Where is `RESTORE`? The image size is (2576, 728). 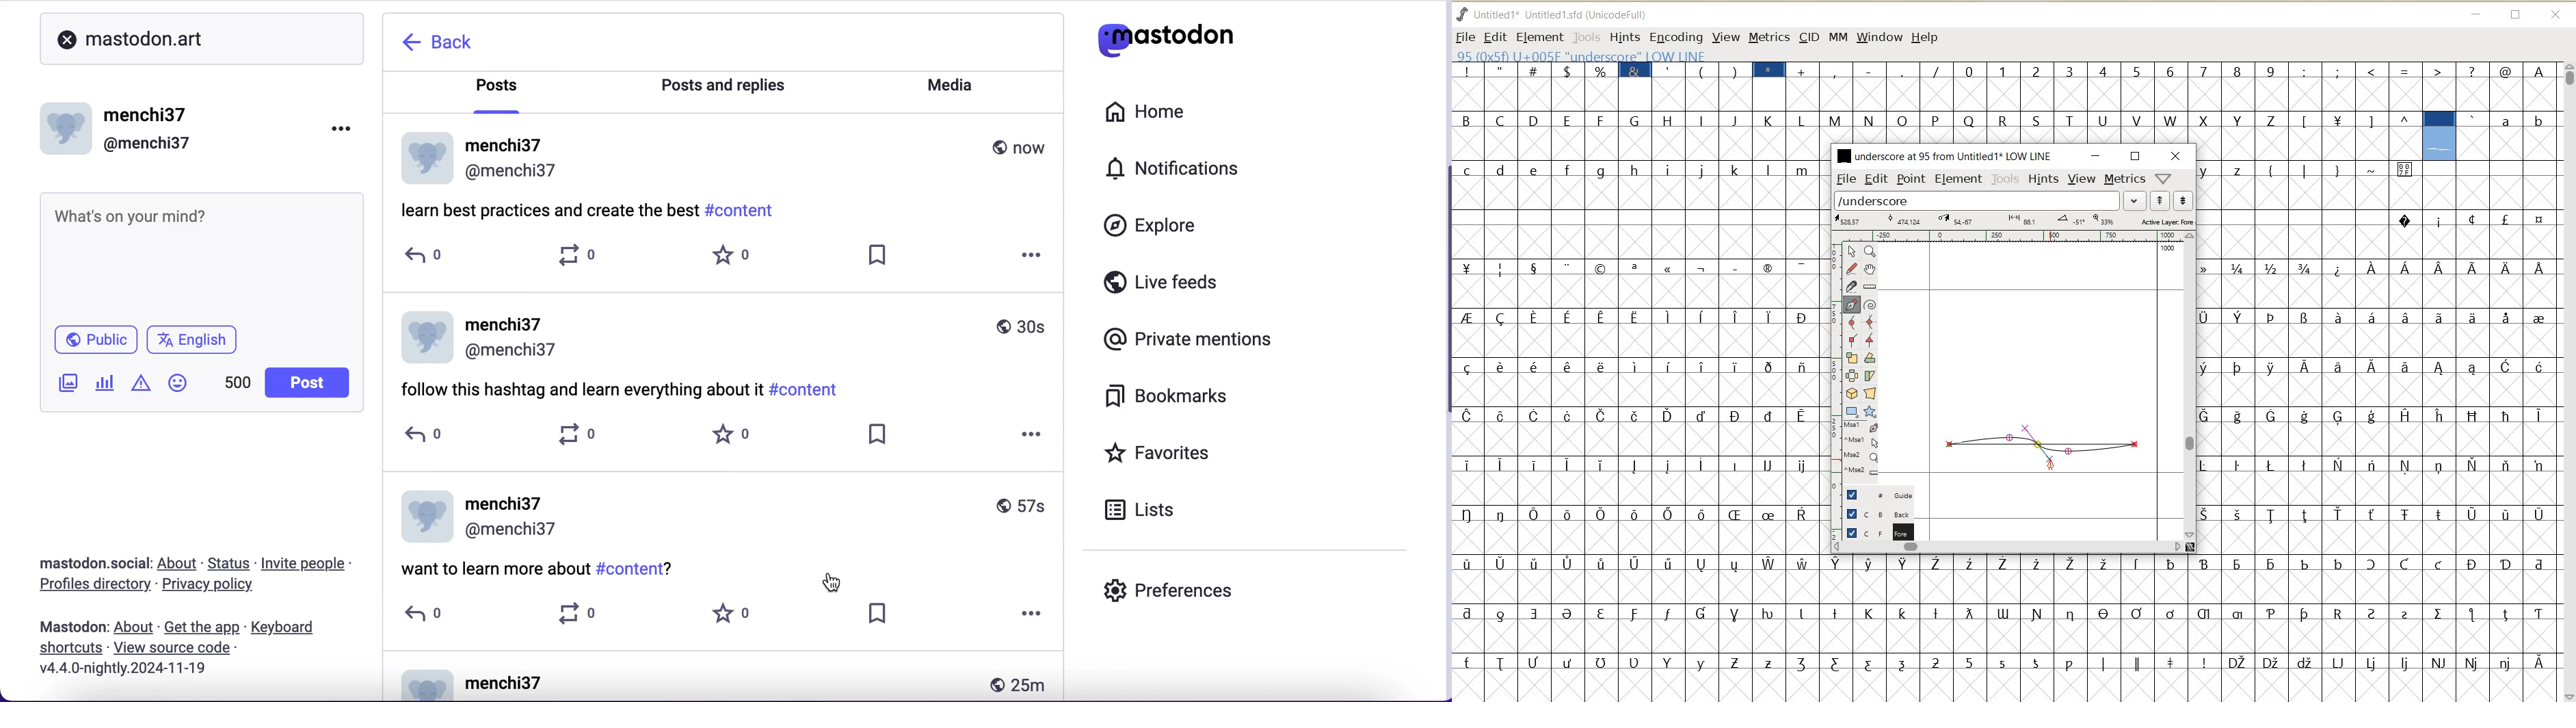 RESTORE is located at coordinates (2136, 157).